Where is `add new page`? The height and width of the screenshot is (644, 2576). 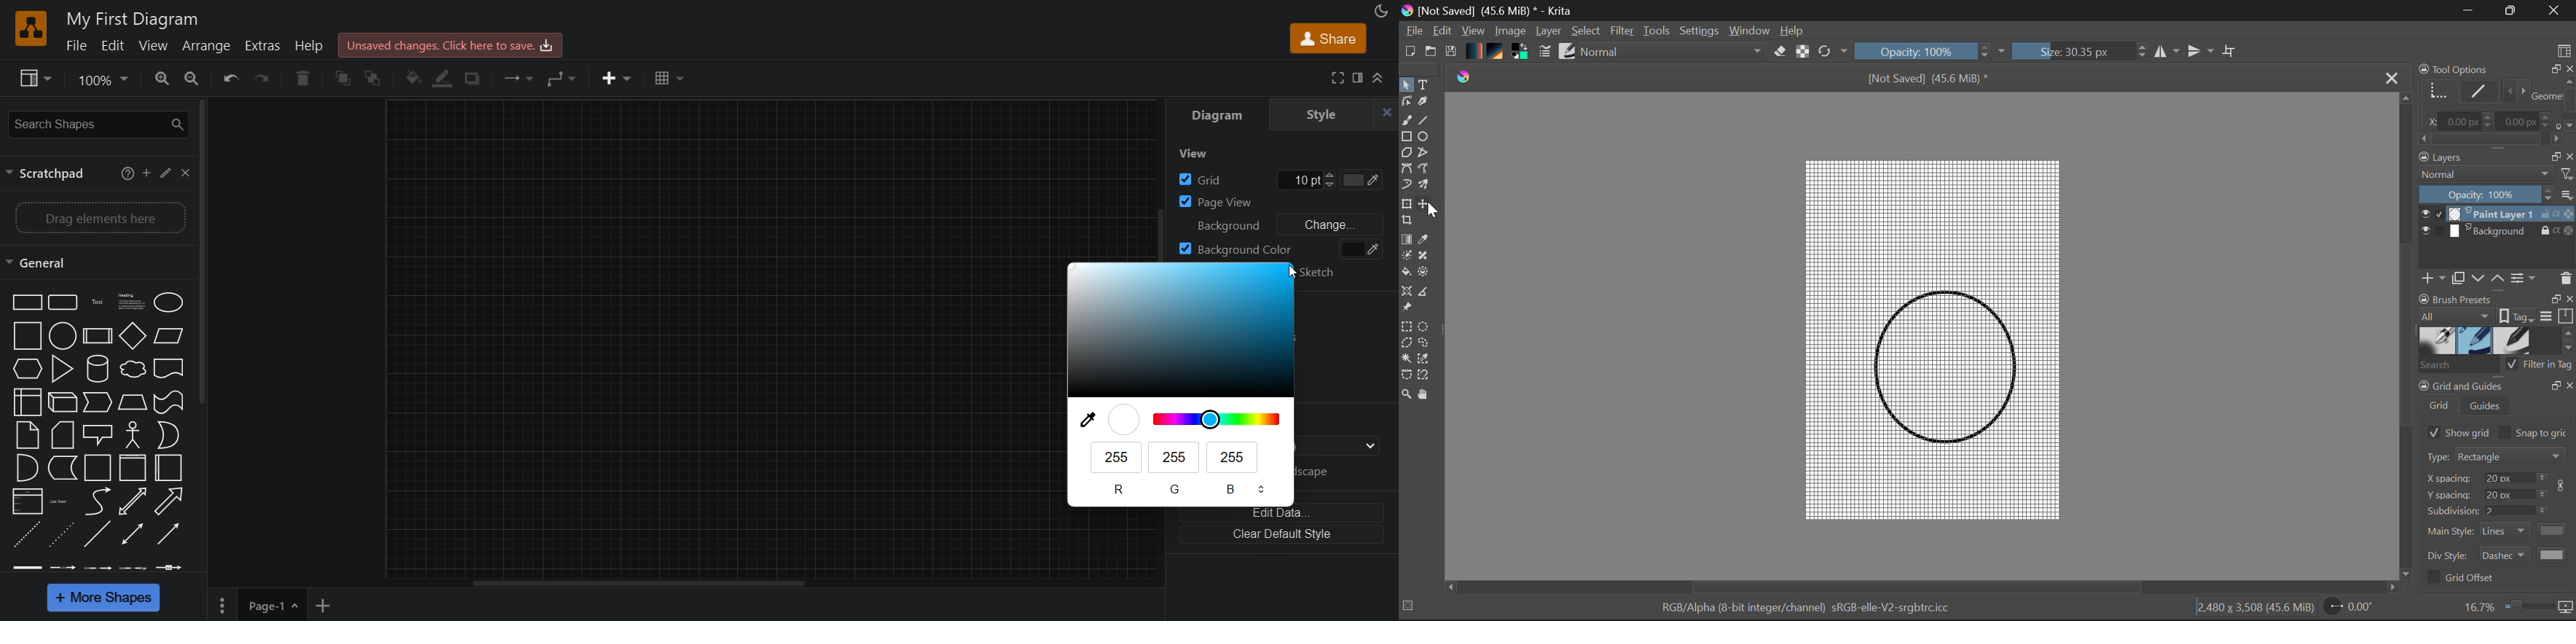
add new page is located at coordinates (327, 606).